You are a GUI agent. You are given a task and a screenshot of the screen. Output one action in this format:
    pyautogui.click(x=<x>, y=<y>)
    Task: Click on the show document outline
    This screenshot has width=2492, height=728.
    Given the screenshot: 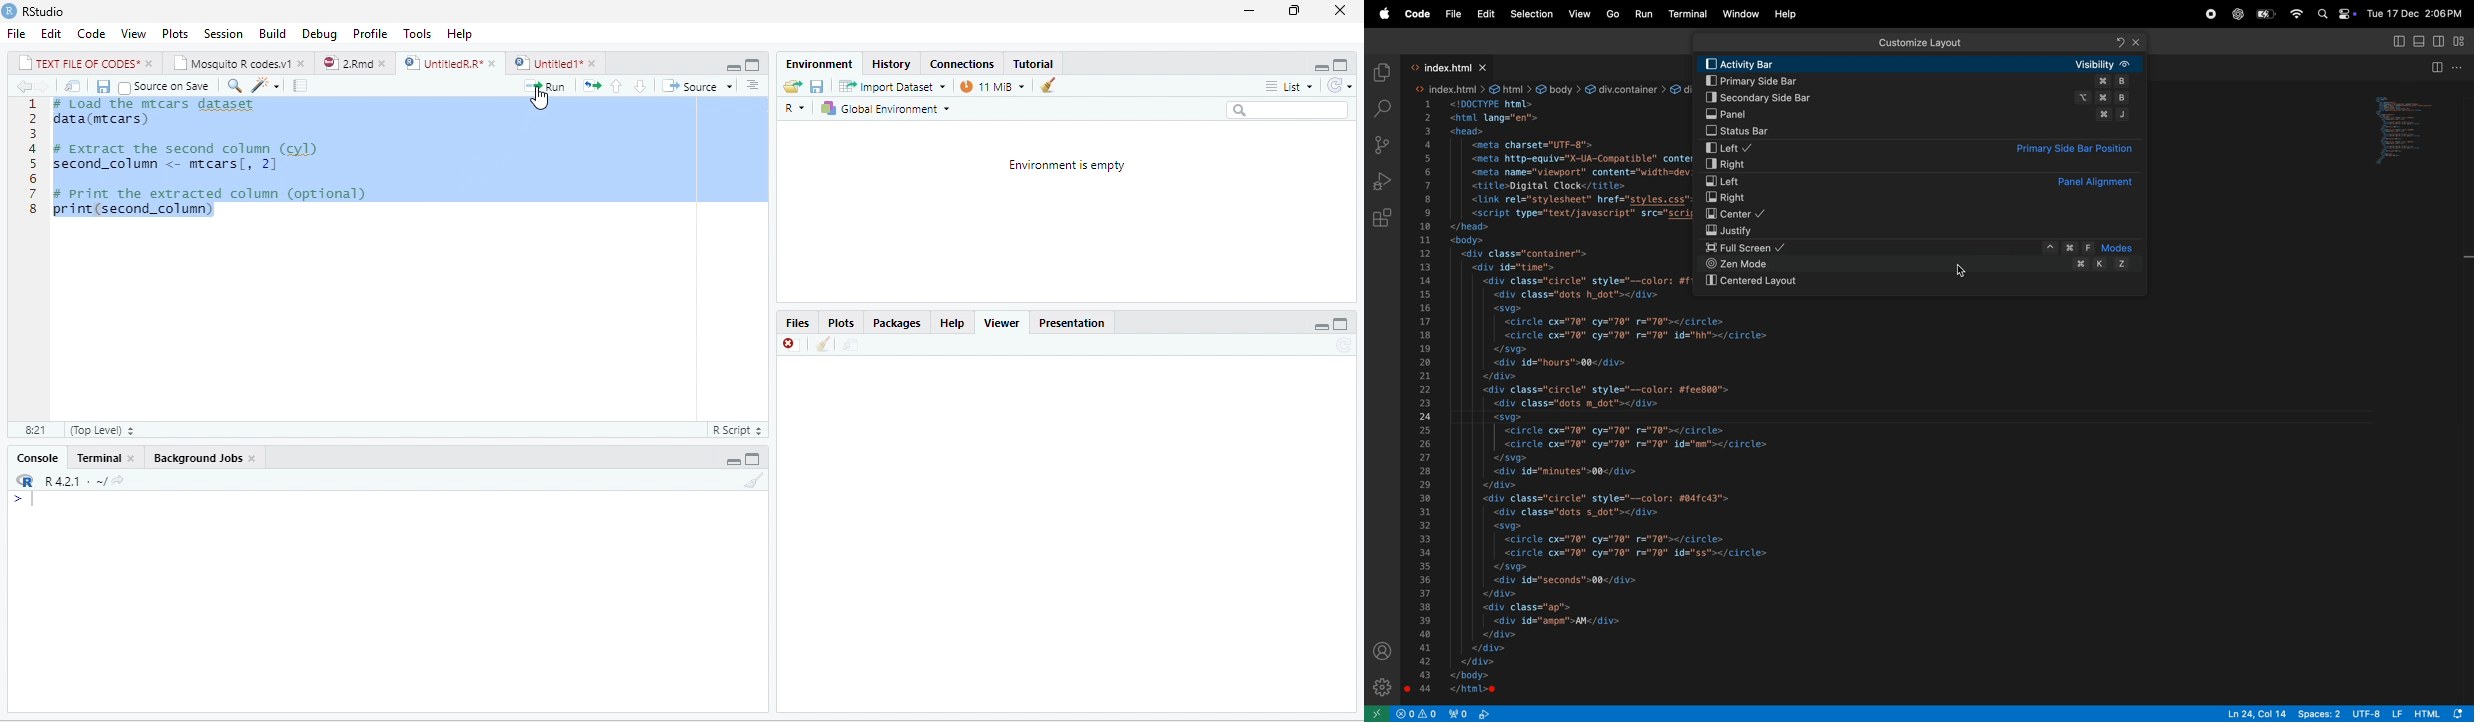 What is the action you would take?
    pyautogui.click(x=752, y=85)
    